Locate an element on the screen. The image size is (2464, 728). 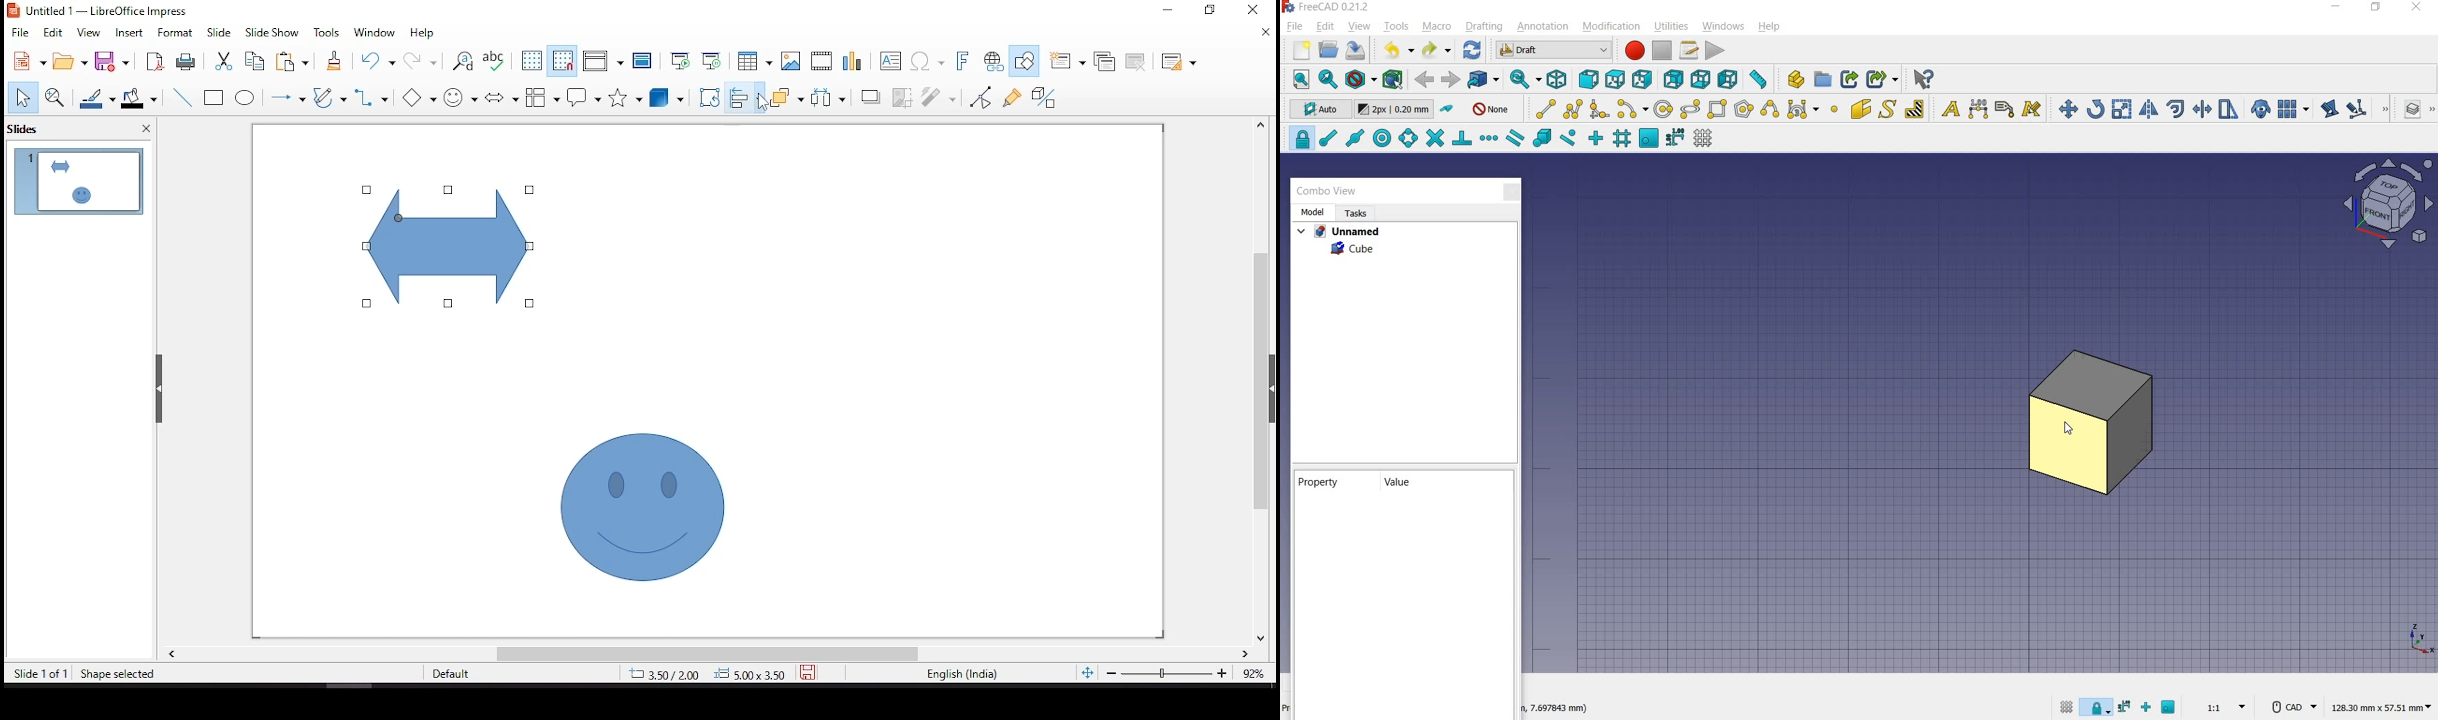
edit is located at coordinates (2330, 108).